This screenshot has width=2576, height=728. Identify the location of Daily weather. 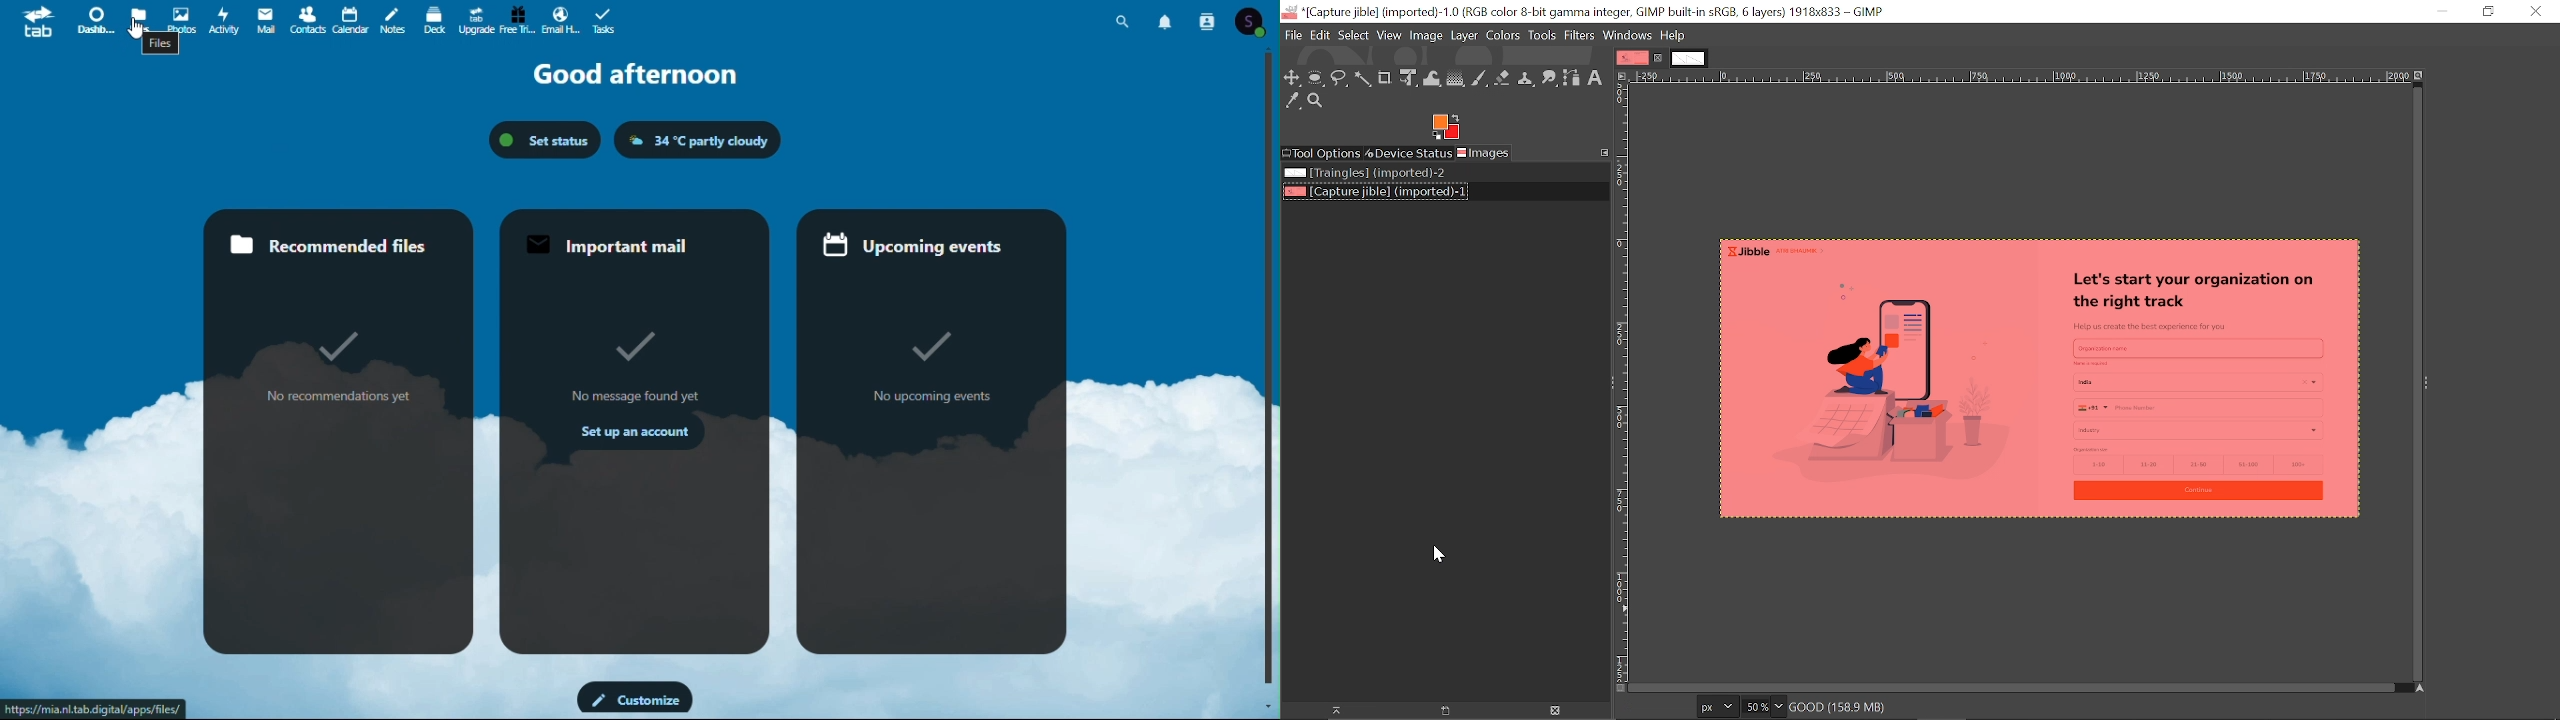
(697, 140).